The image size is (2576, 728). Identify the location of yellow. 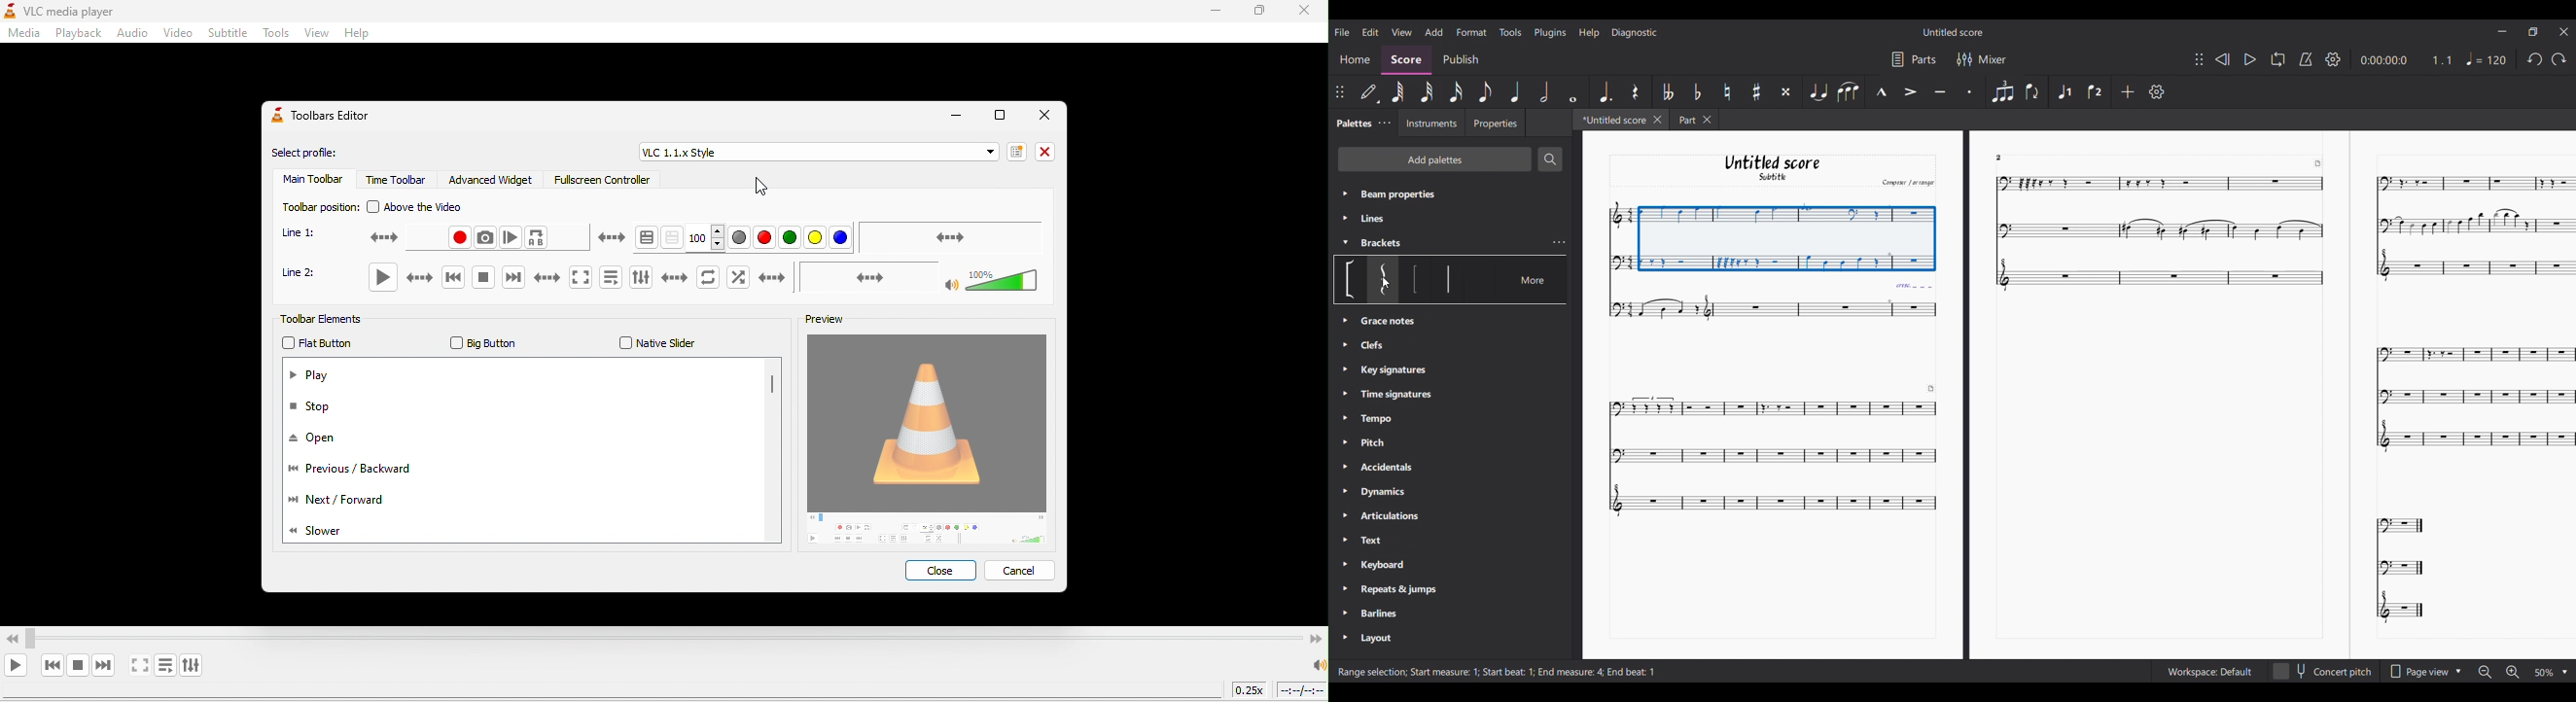
(819, 238).